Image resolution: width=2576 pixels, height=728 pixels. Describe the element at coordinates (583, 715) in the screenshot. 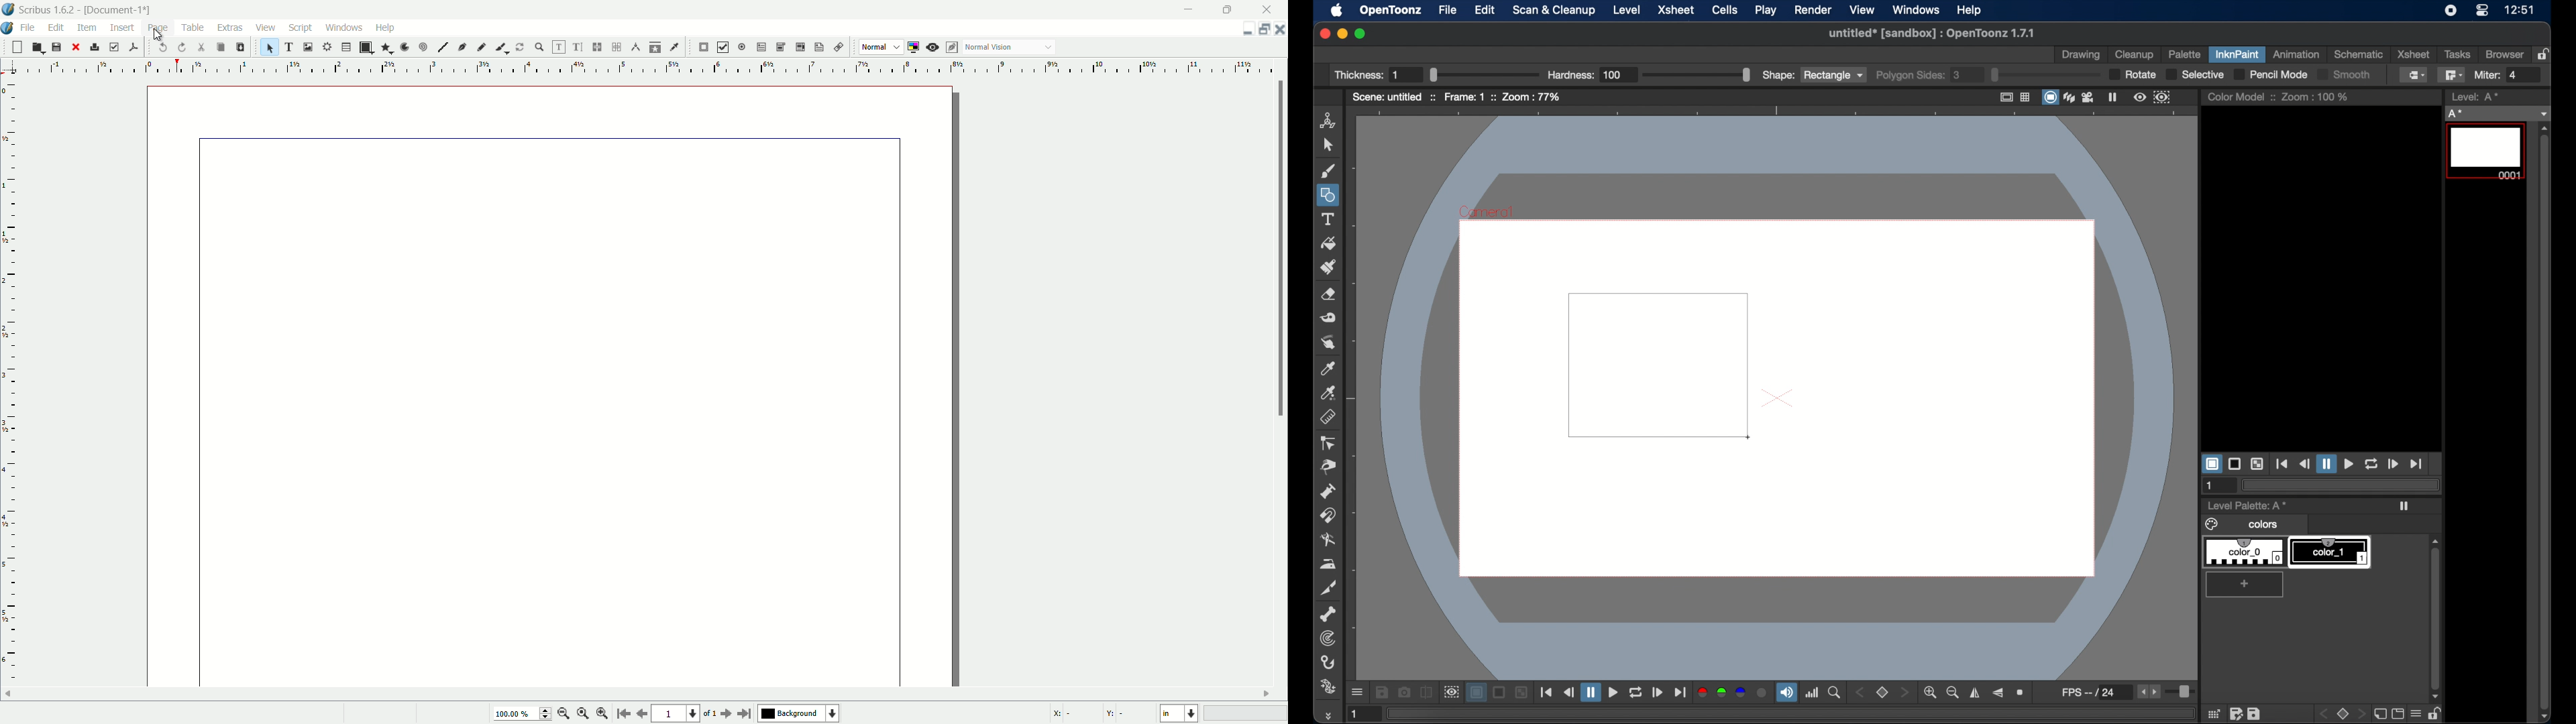

I see `zoom to 100%` at that location.